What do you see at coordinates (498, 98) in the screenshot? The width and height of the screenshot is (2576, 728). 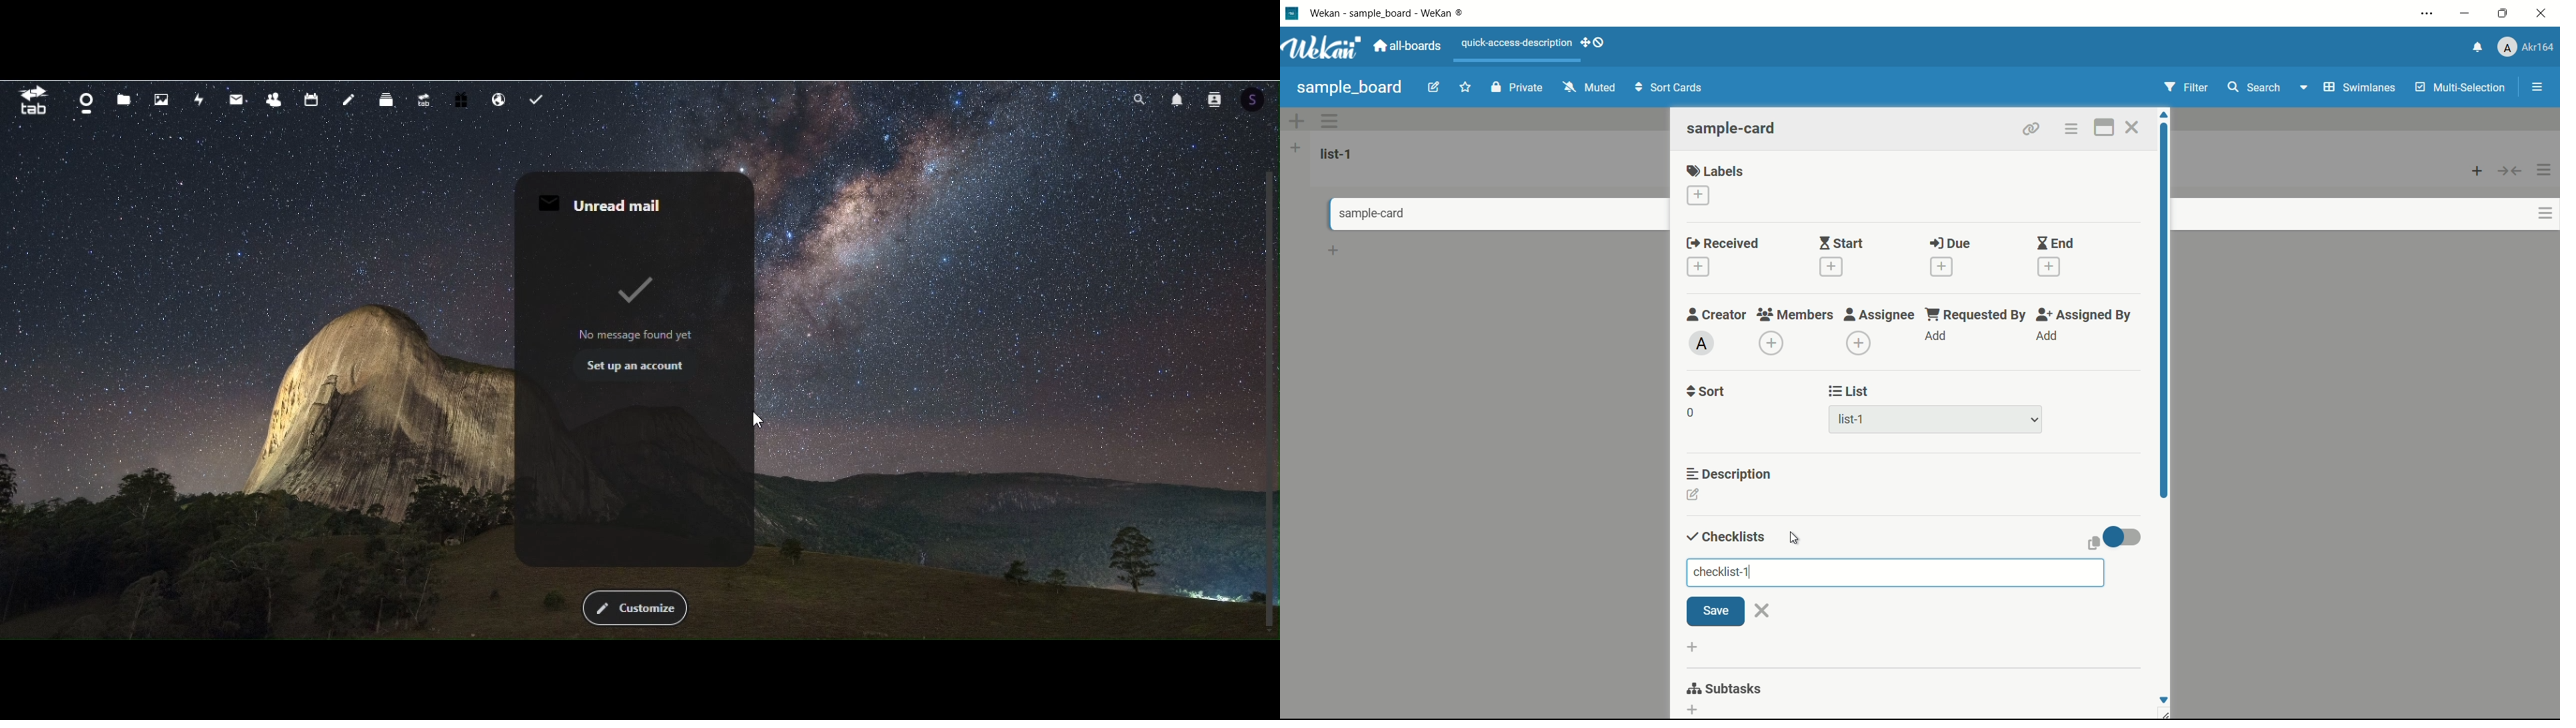 I see `email hosting` at bounding box center [498, 98].